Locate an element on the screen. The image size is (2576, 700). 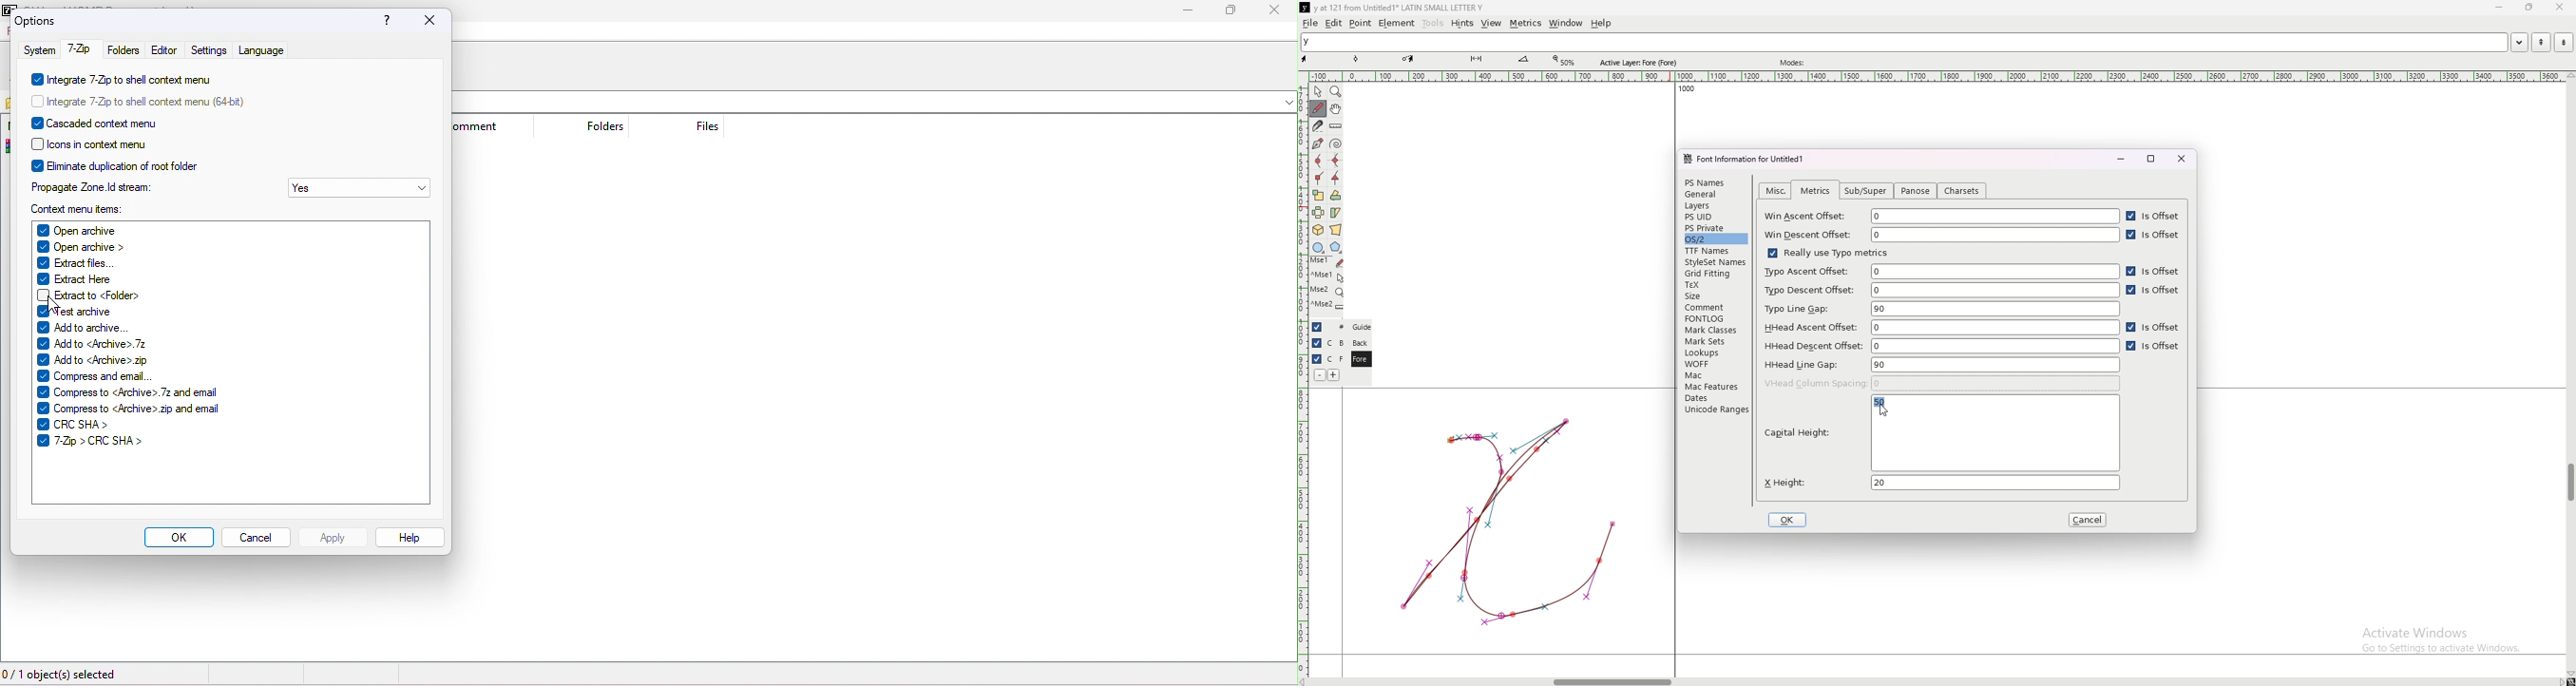
mse 1 is located at coordinates (1327, 262).